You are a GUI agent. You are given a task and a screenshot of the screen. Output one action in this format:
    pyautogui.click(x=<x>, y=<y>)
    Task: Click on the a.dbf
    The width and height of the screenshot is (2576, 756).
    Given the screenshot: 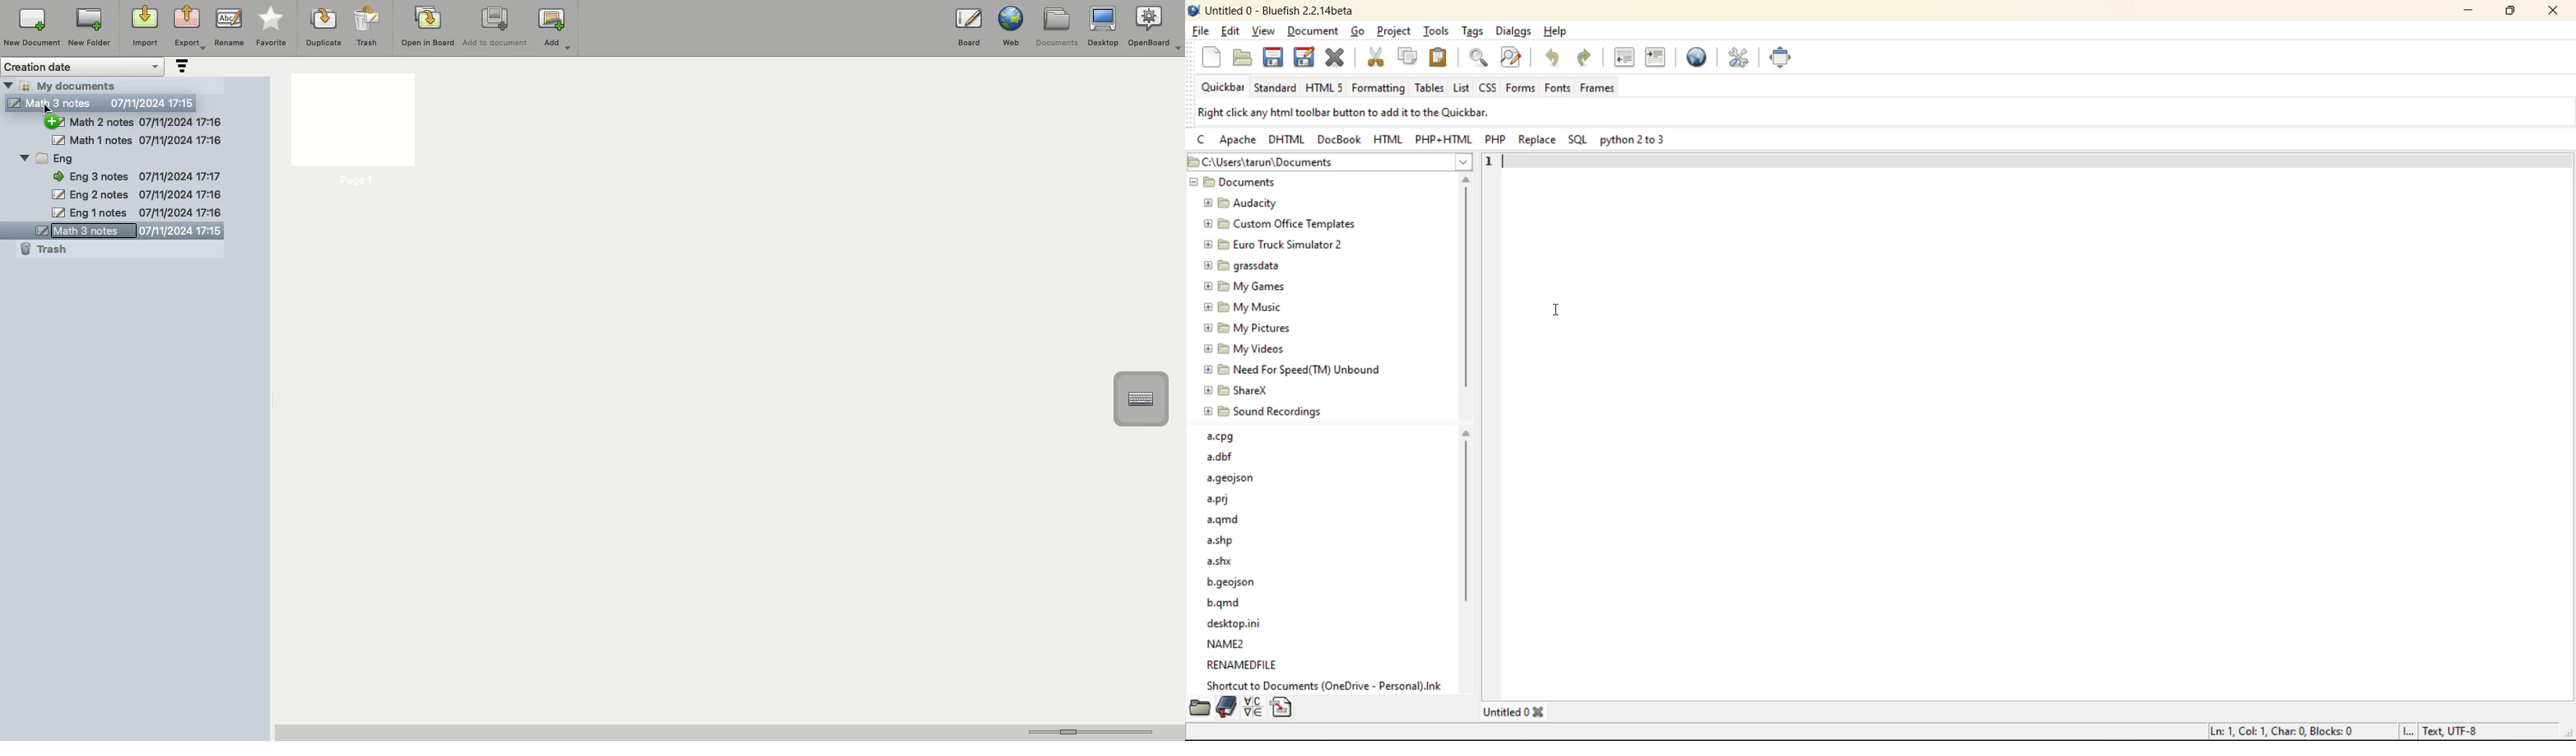 What is the action you would take?
    pyautogui.click(x=1220, y=458)
    